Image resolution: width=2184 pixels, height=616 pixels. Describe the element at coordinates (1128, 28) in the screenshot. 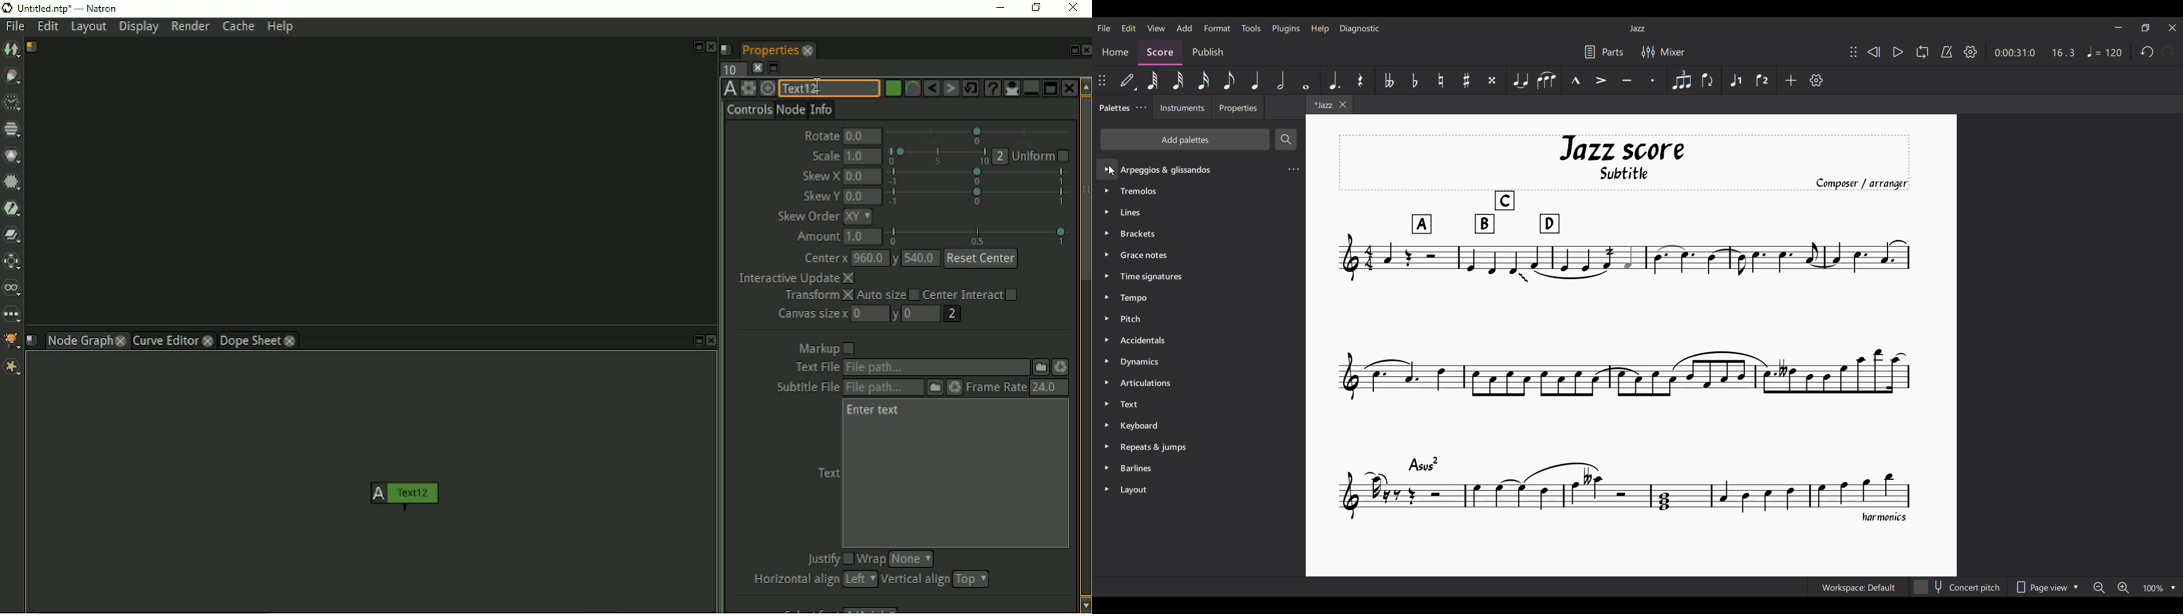

I see `Edit menu` at that location.